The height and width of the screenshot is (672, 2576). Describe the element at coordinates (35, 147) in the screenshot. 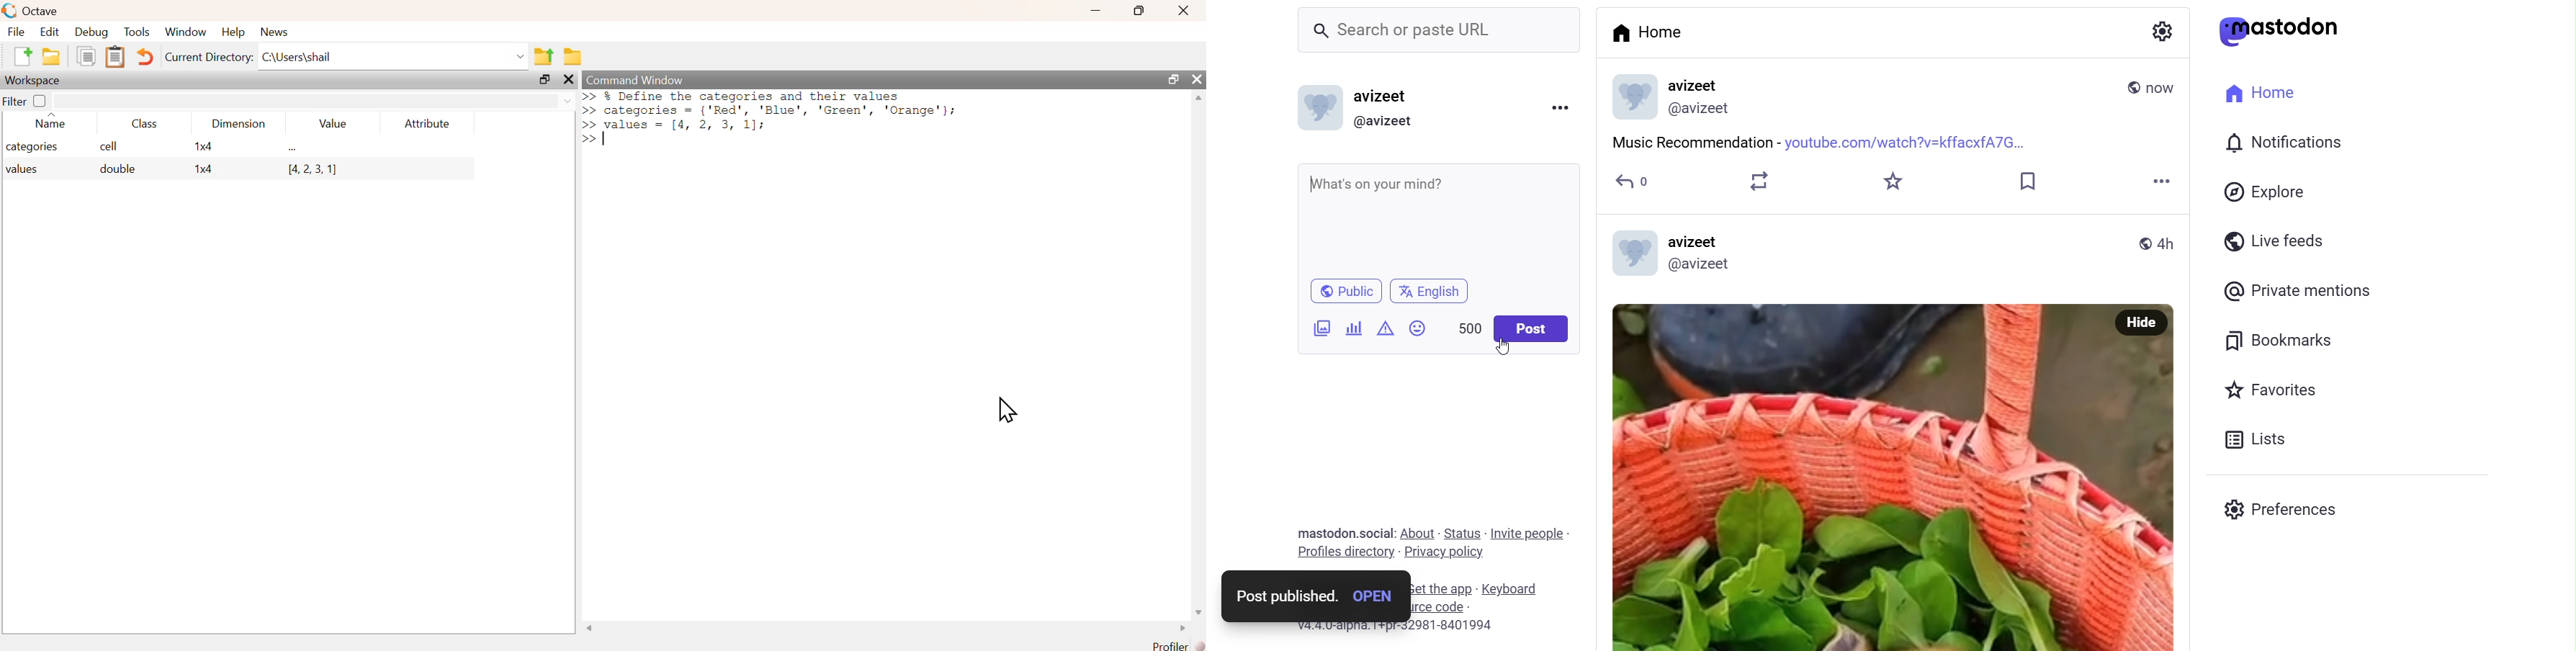

I see `categories` at that location.